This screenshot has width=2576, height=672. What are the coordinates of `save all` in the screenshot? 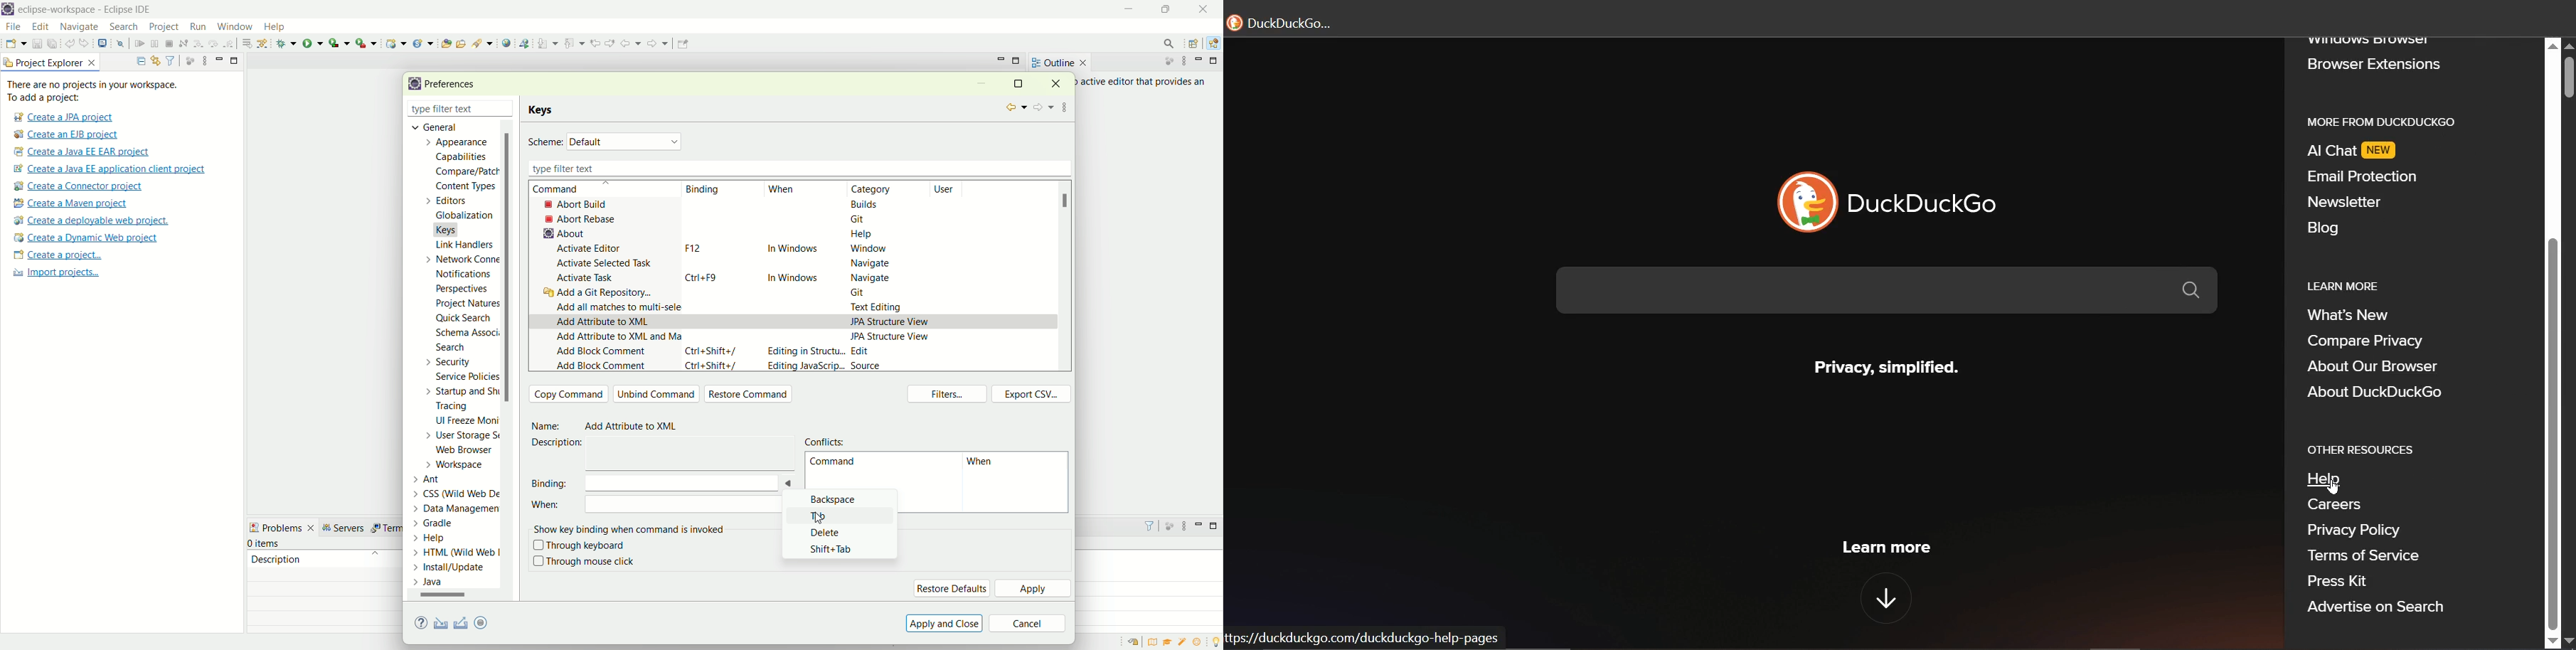 It's located at (53, 44).